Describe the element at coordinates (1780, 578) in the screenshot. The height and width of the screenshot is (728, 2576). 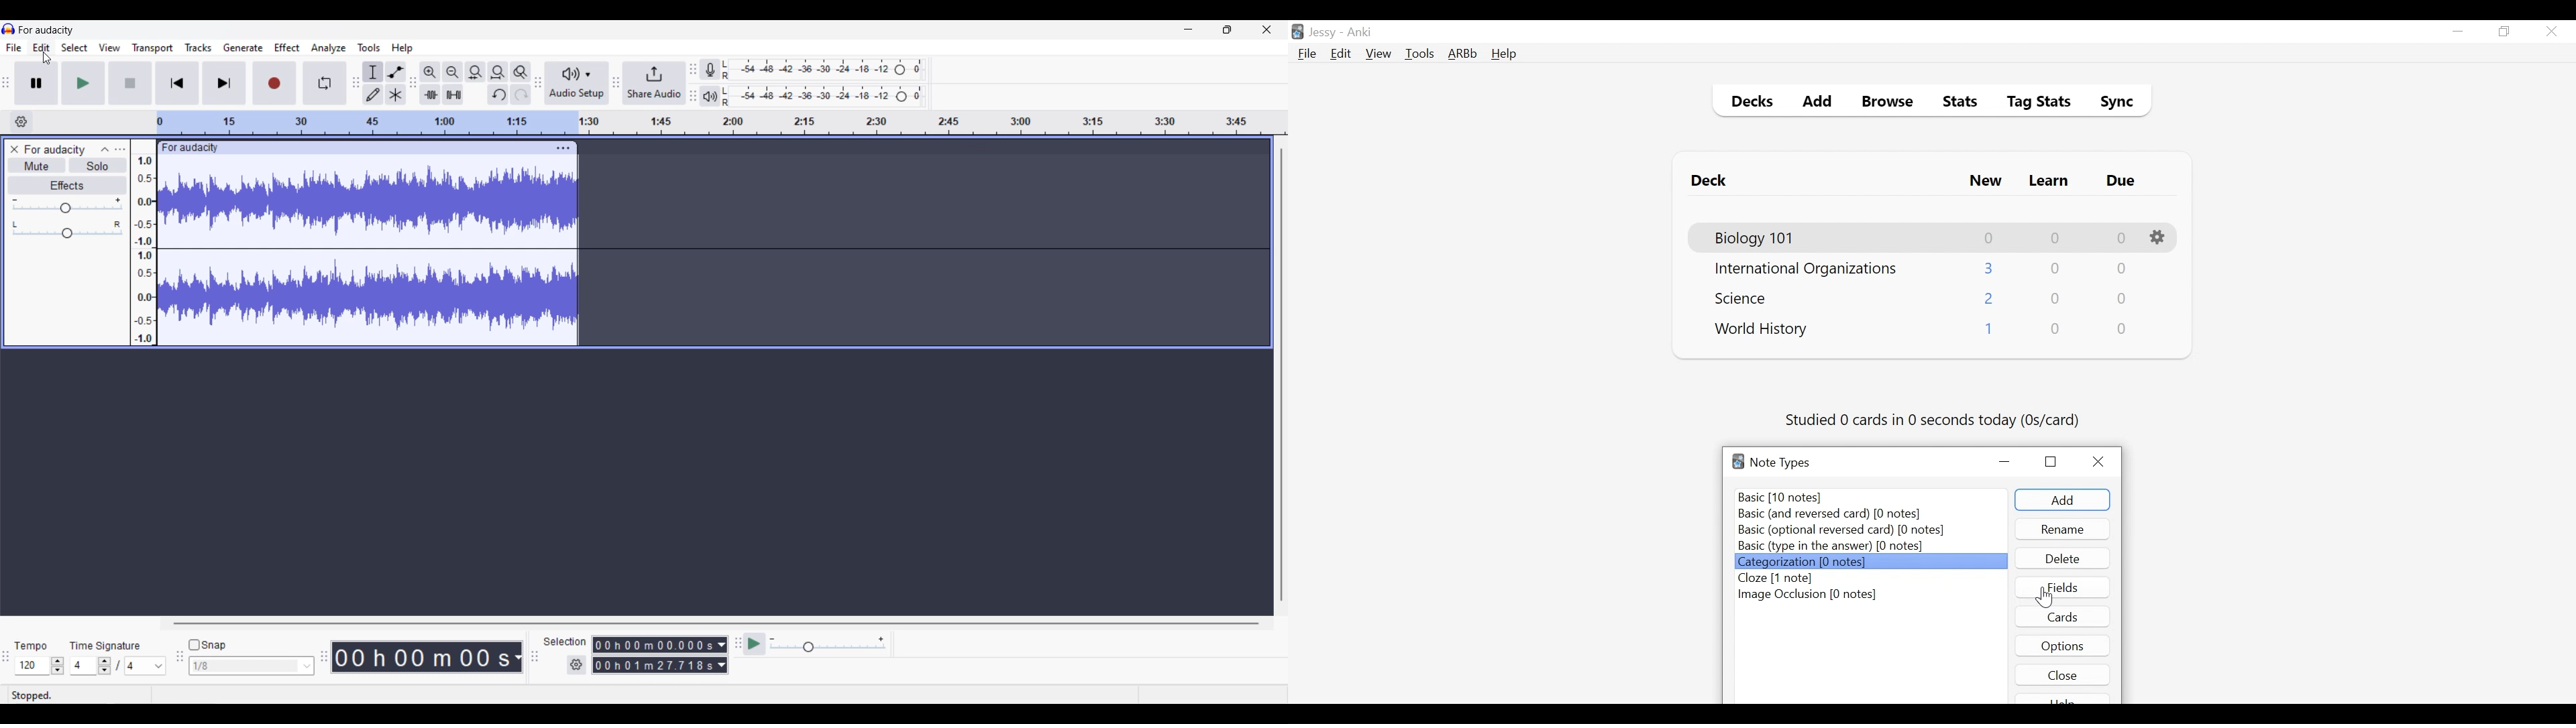
I see `Cloze (number of notes)` at that location.